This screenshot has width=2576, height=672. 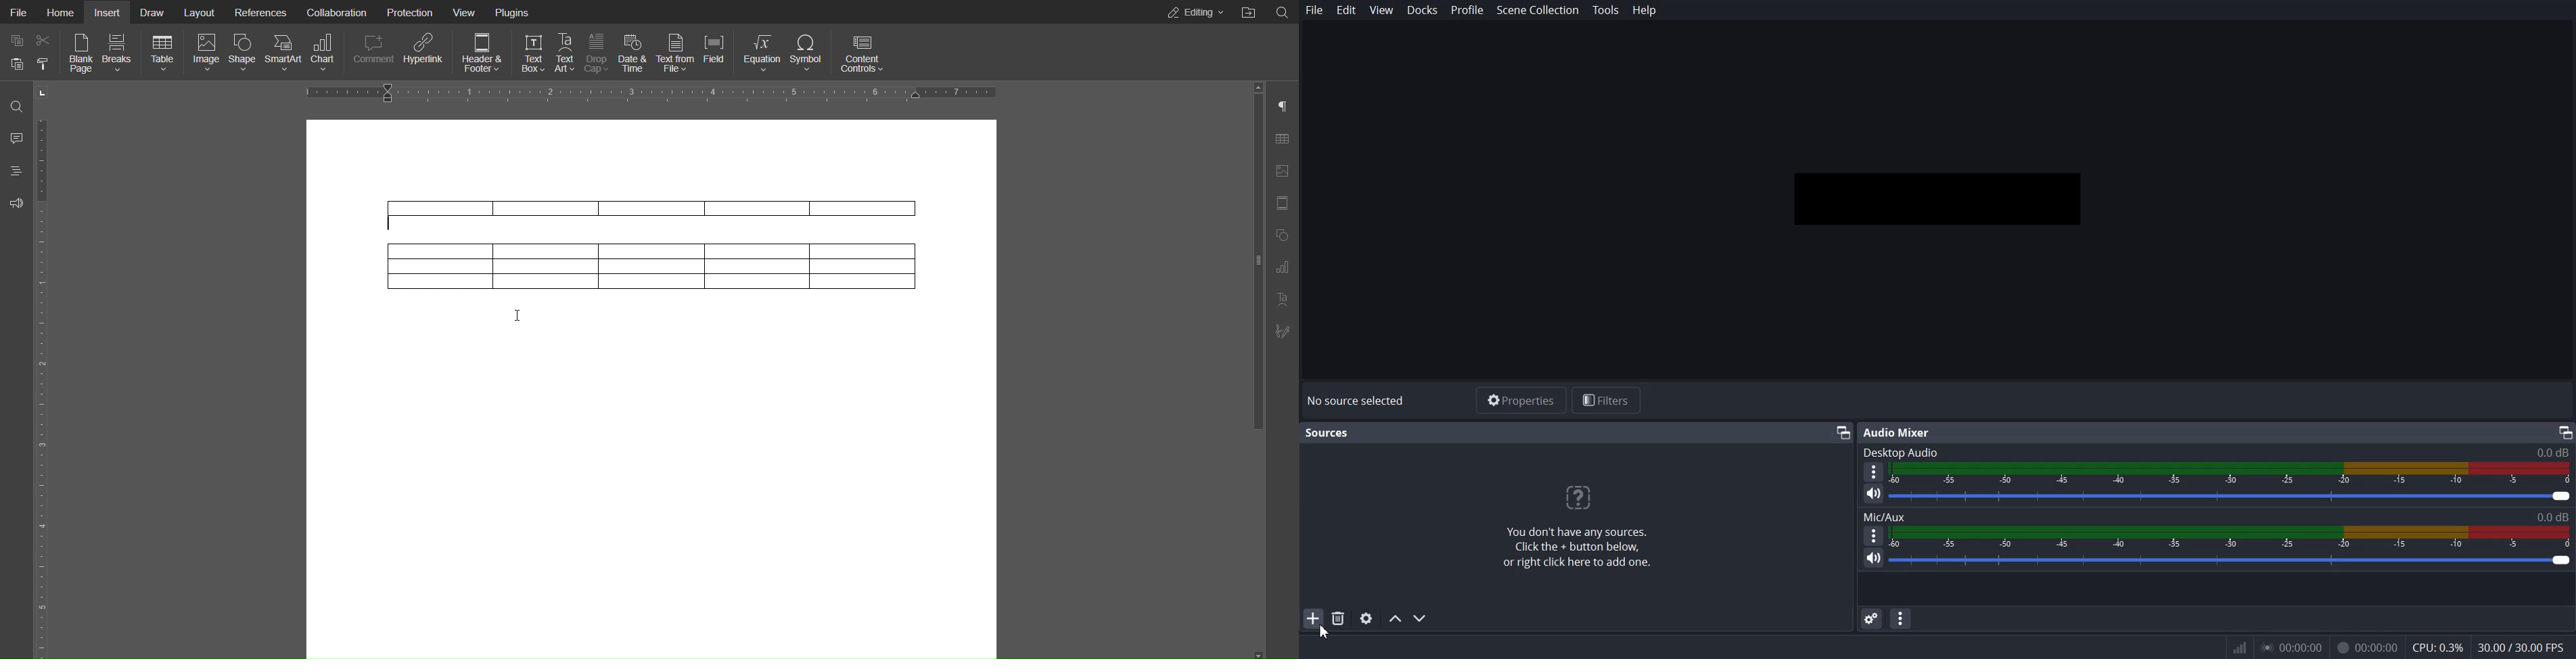 I want to click on Edit, so click(x=1347, y=10).